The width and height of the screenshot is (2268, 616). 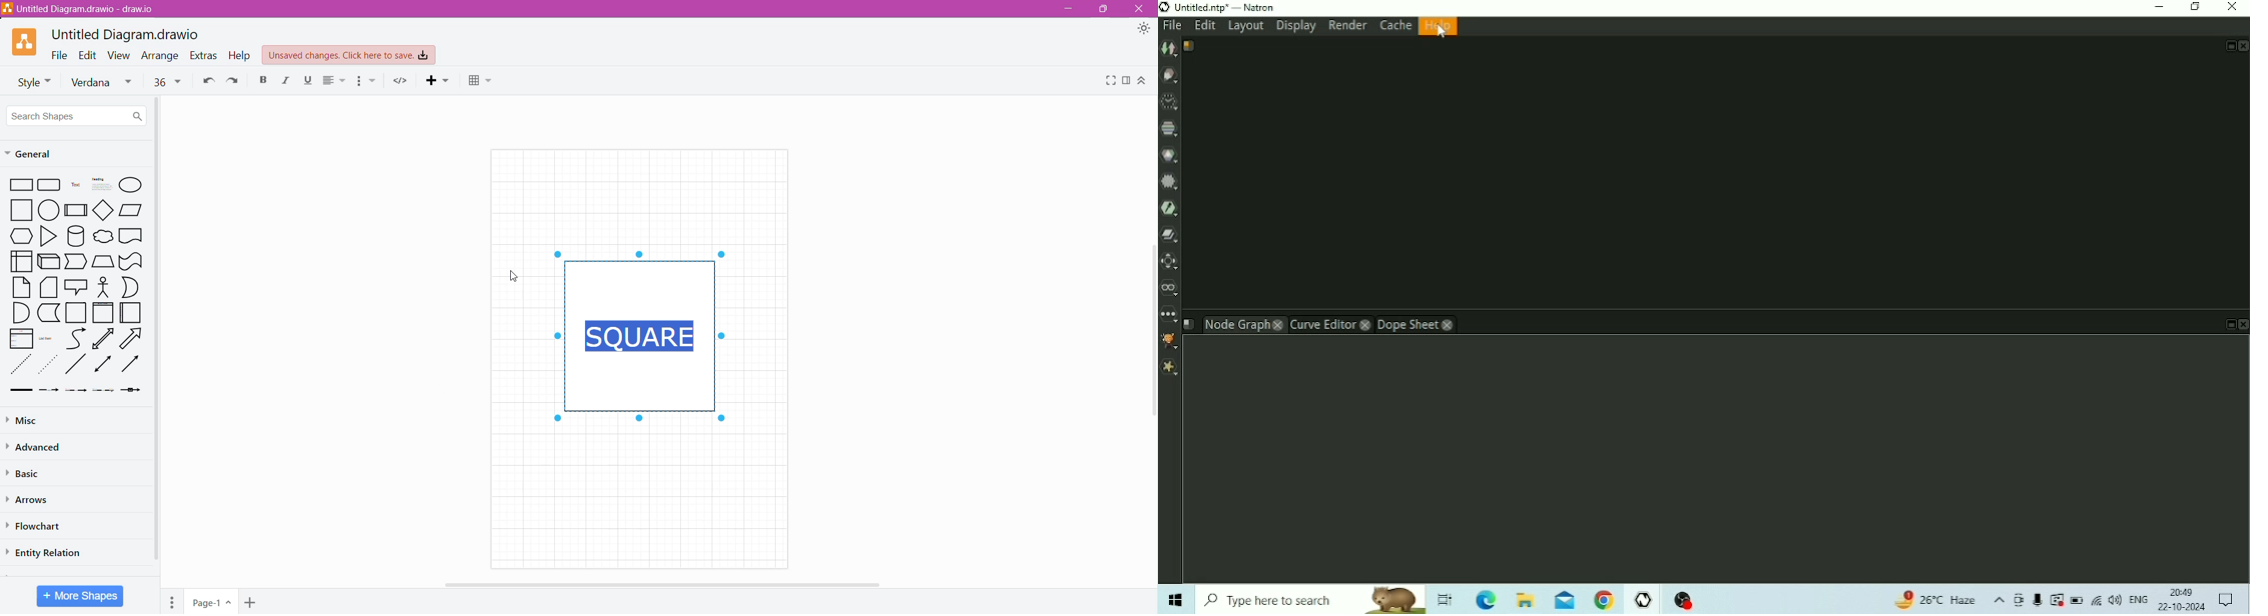 I want to click on Folded Paper , so click(x=130, y=313).